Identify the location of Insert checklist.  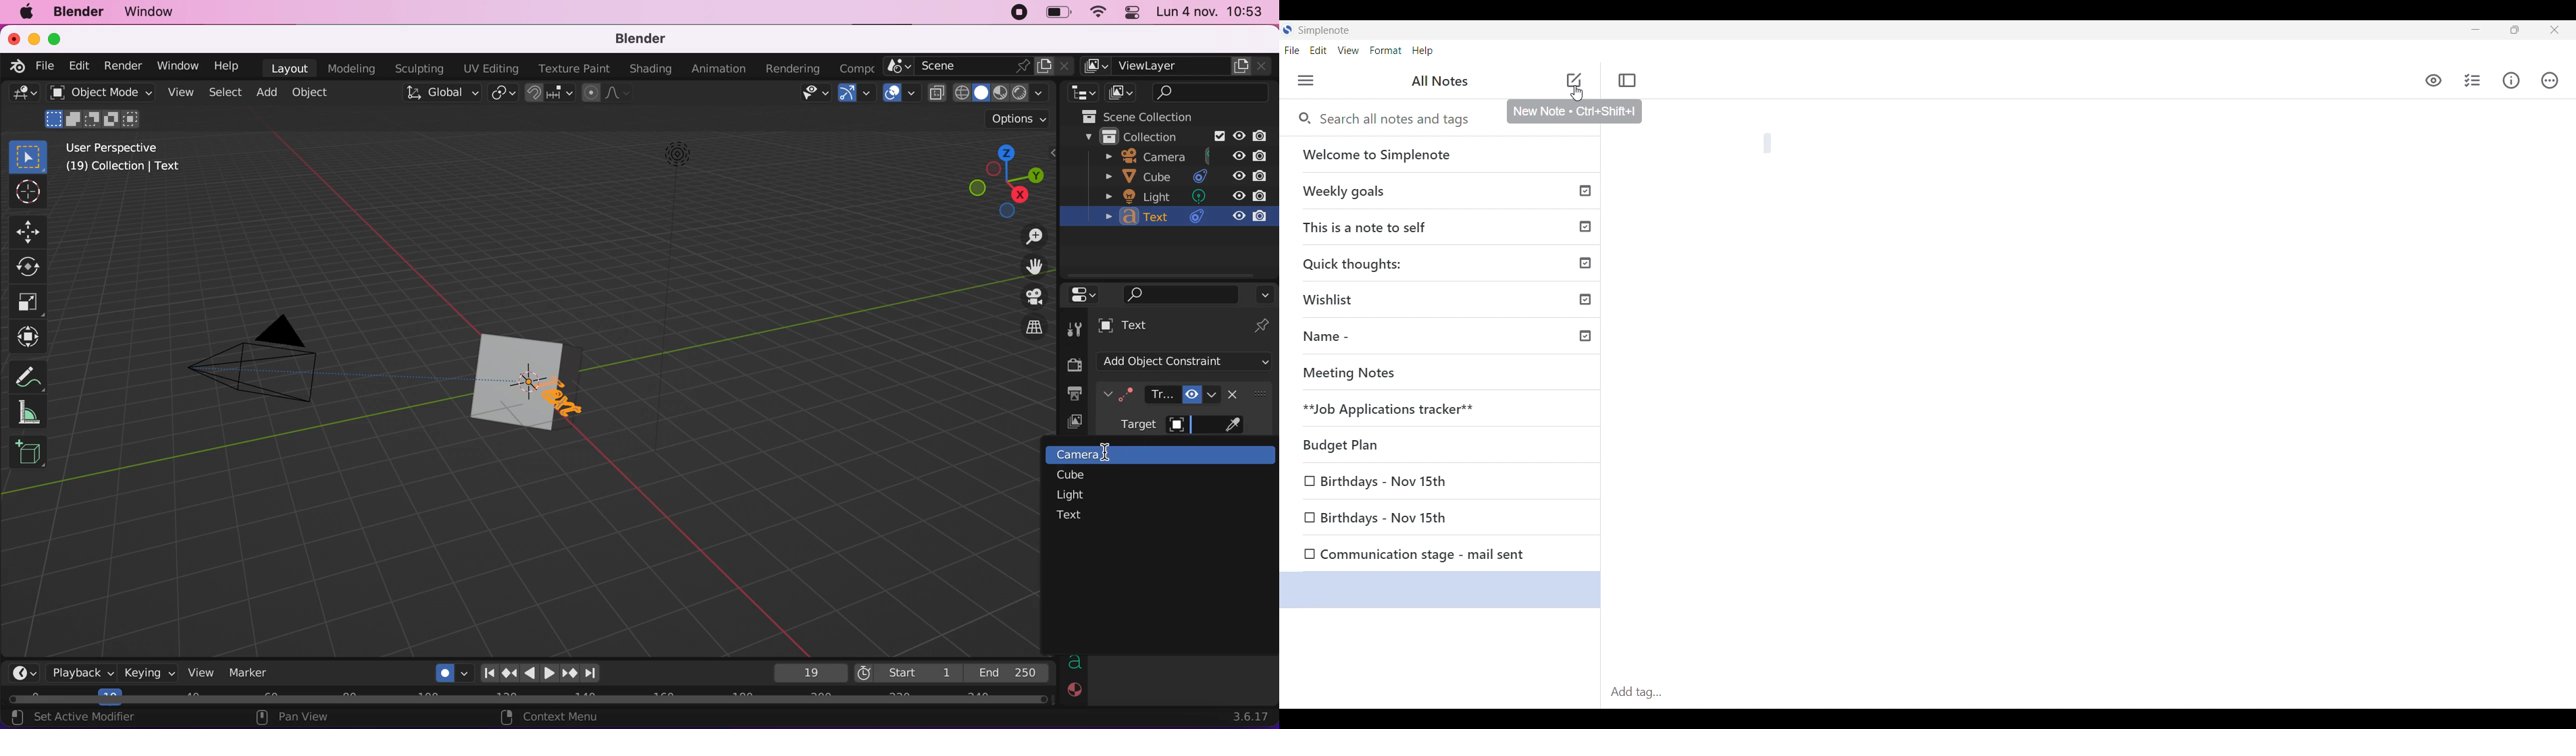
(2473, 80).